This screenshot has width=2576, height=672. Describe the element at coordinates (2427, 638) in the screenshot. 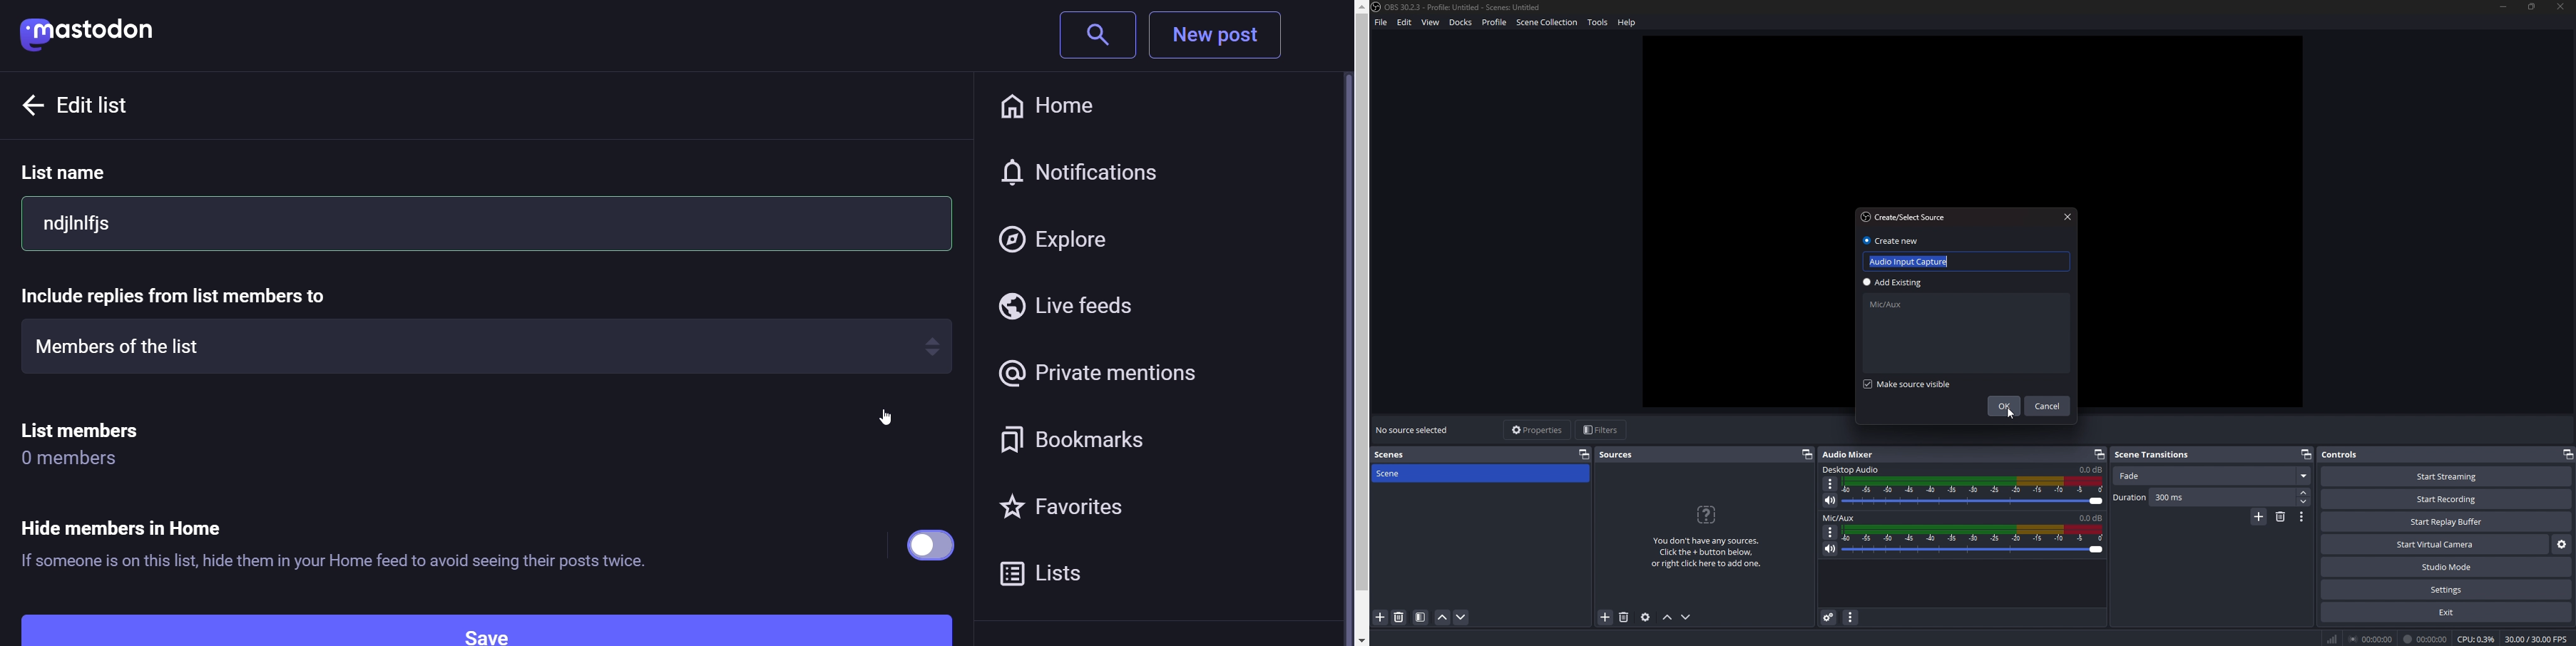

I see `I it` at that location.